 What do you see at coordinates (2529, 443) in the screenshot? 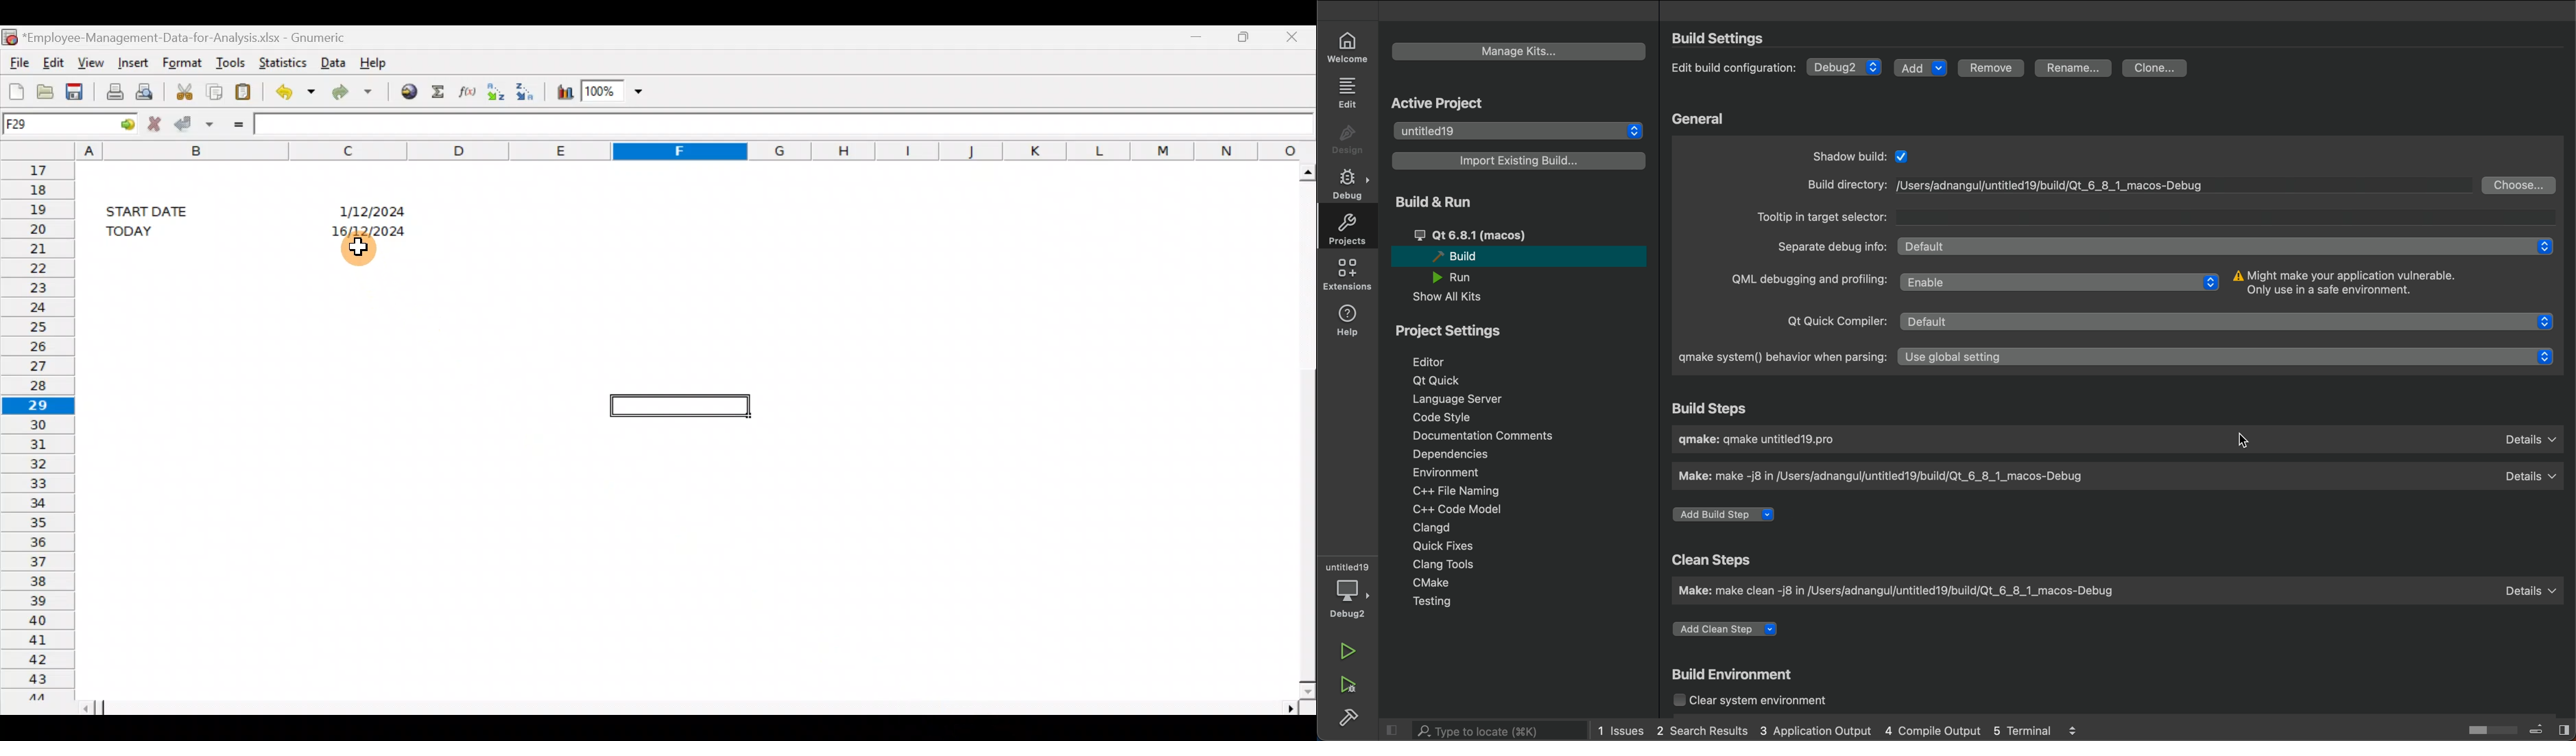
I see `defaulty` at bounding box center [2529, 443].